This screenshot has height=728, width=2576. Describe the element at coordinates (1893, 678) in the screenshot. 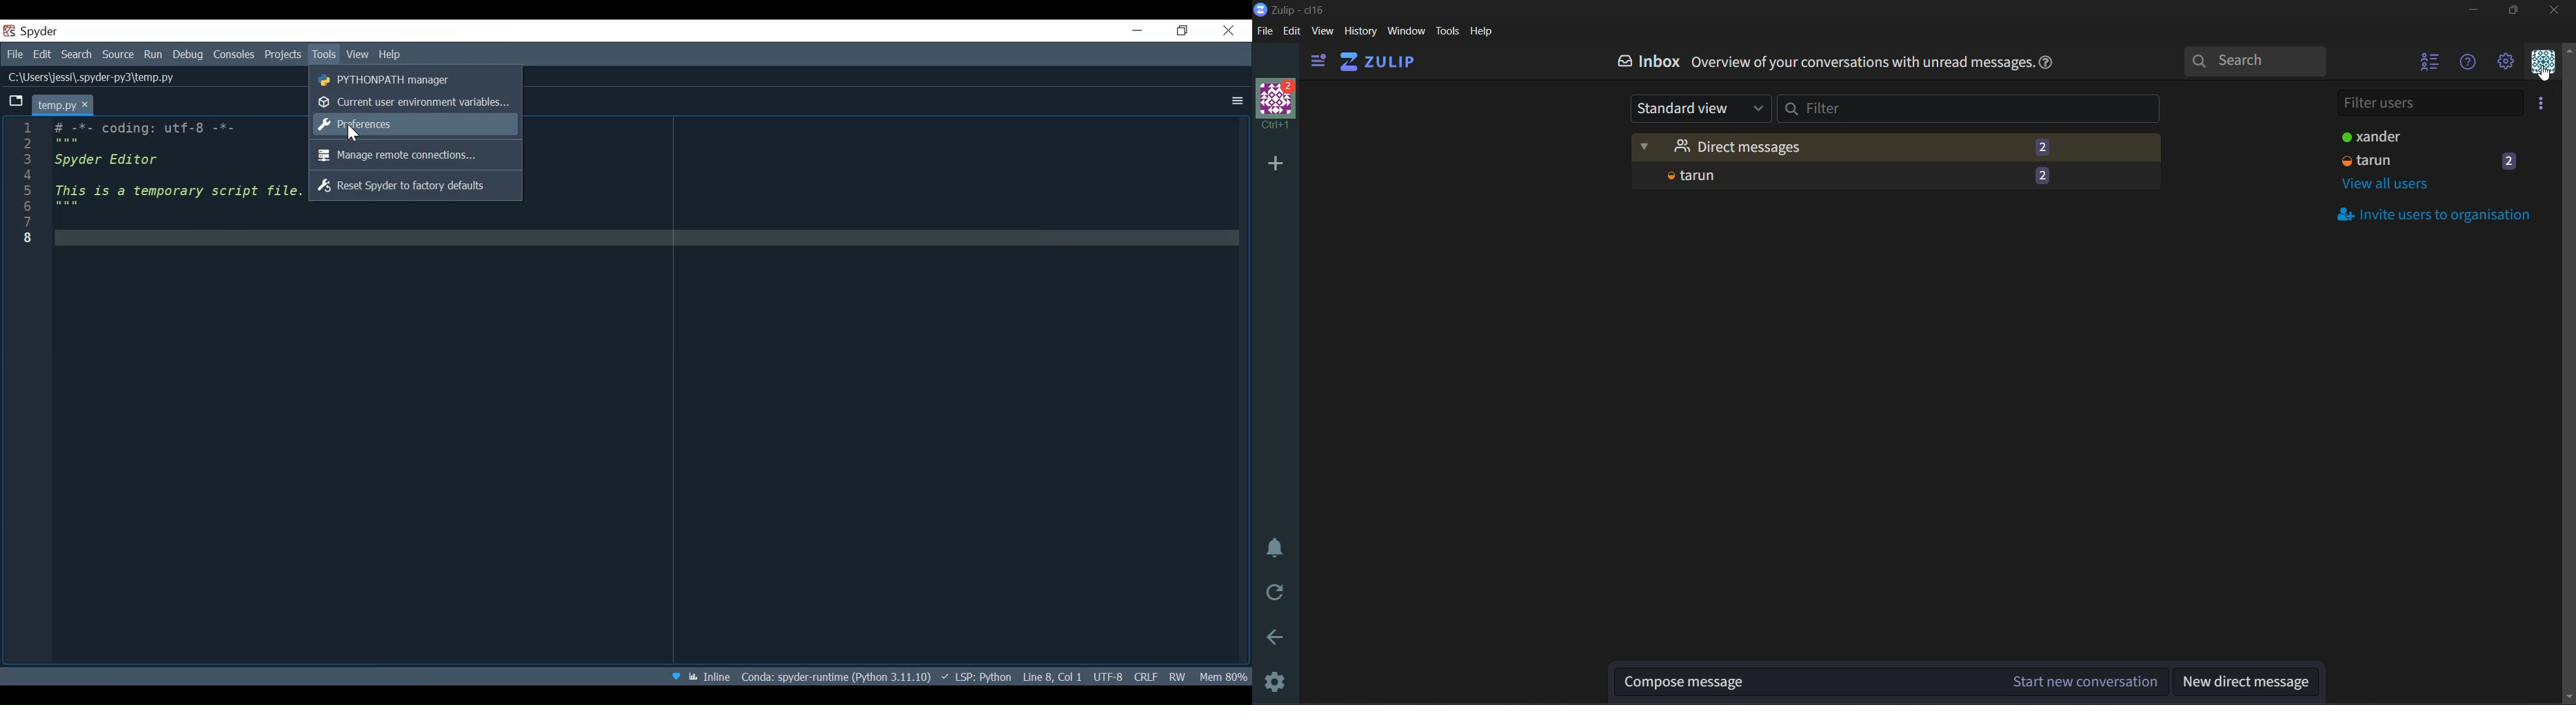

I see `start new conversation` at that location.